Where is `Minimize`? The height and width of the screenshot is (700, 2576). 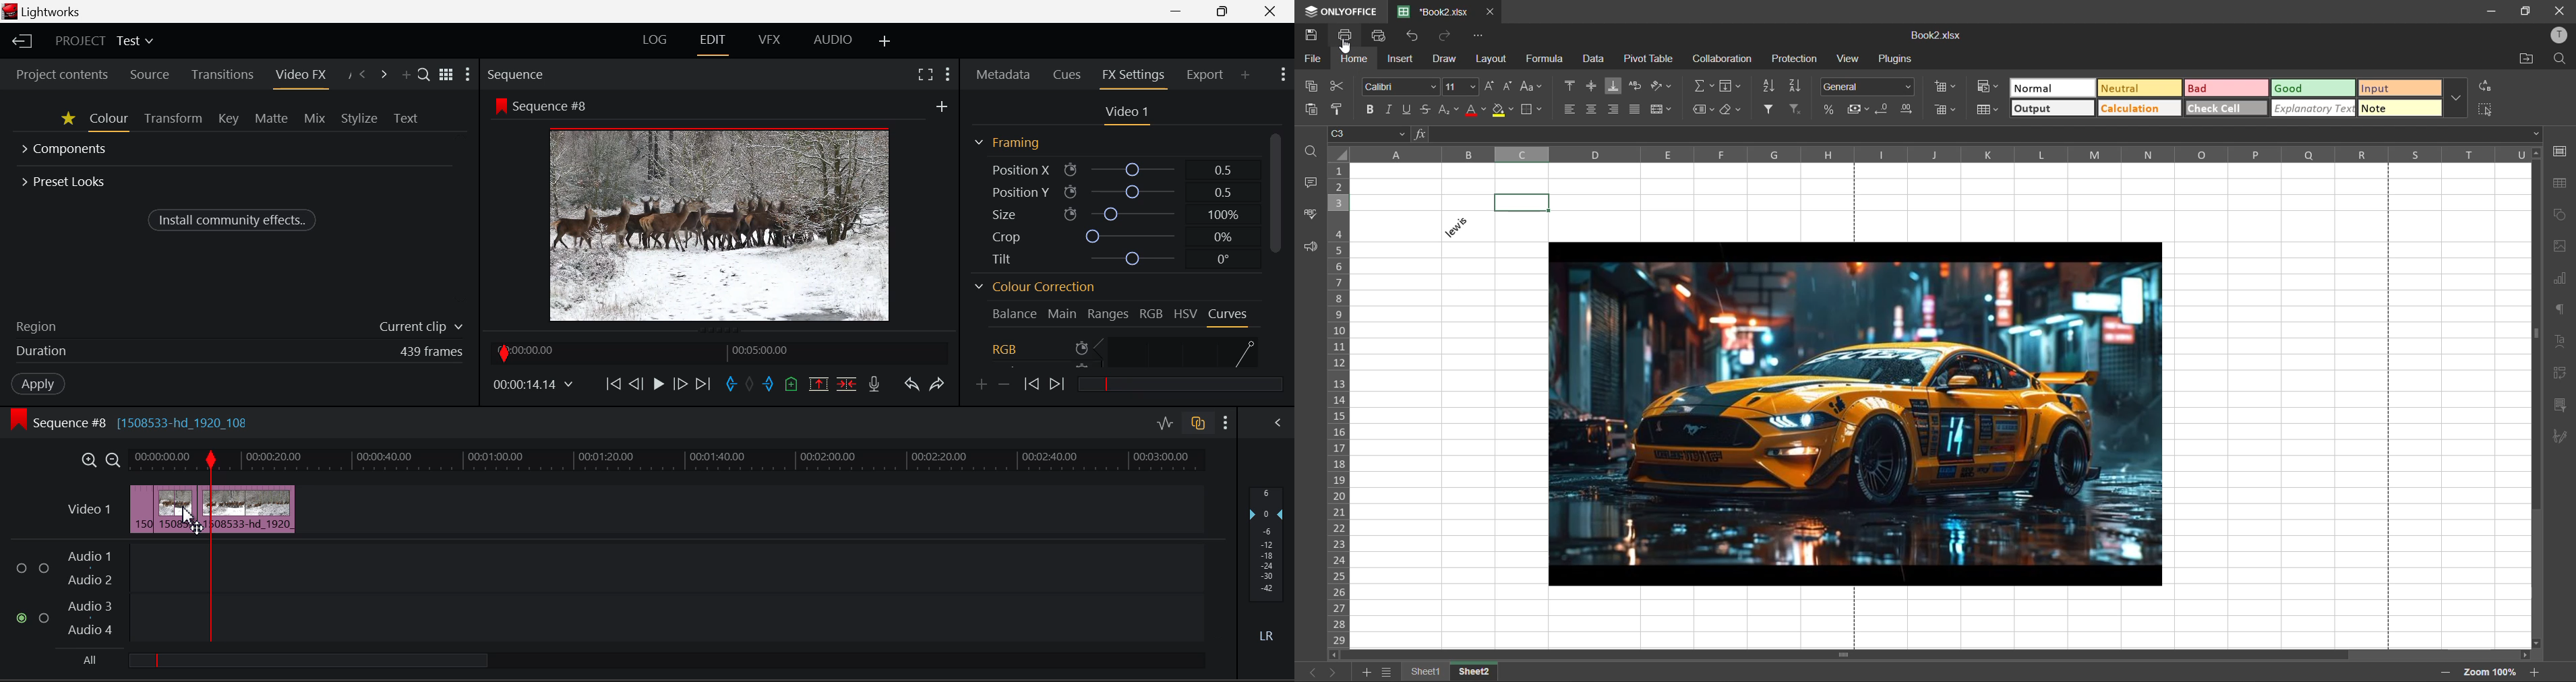
Minimize is located at coordinates (1223, 11).